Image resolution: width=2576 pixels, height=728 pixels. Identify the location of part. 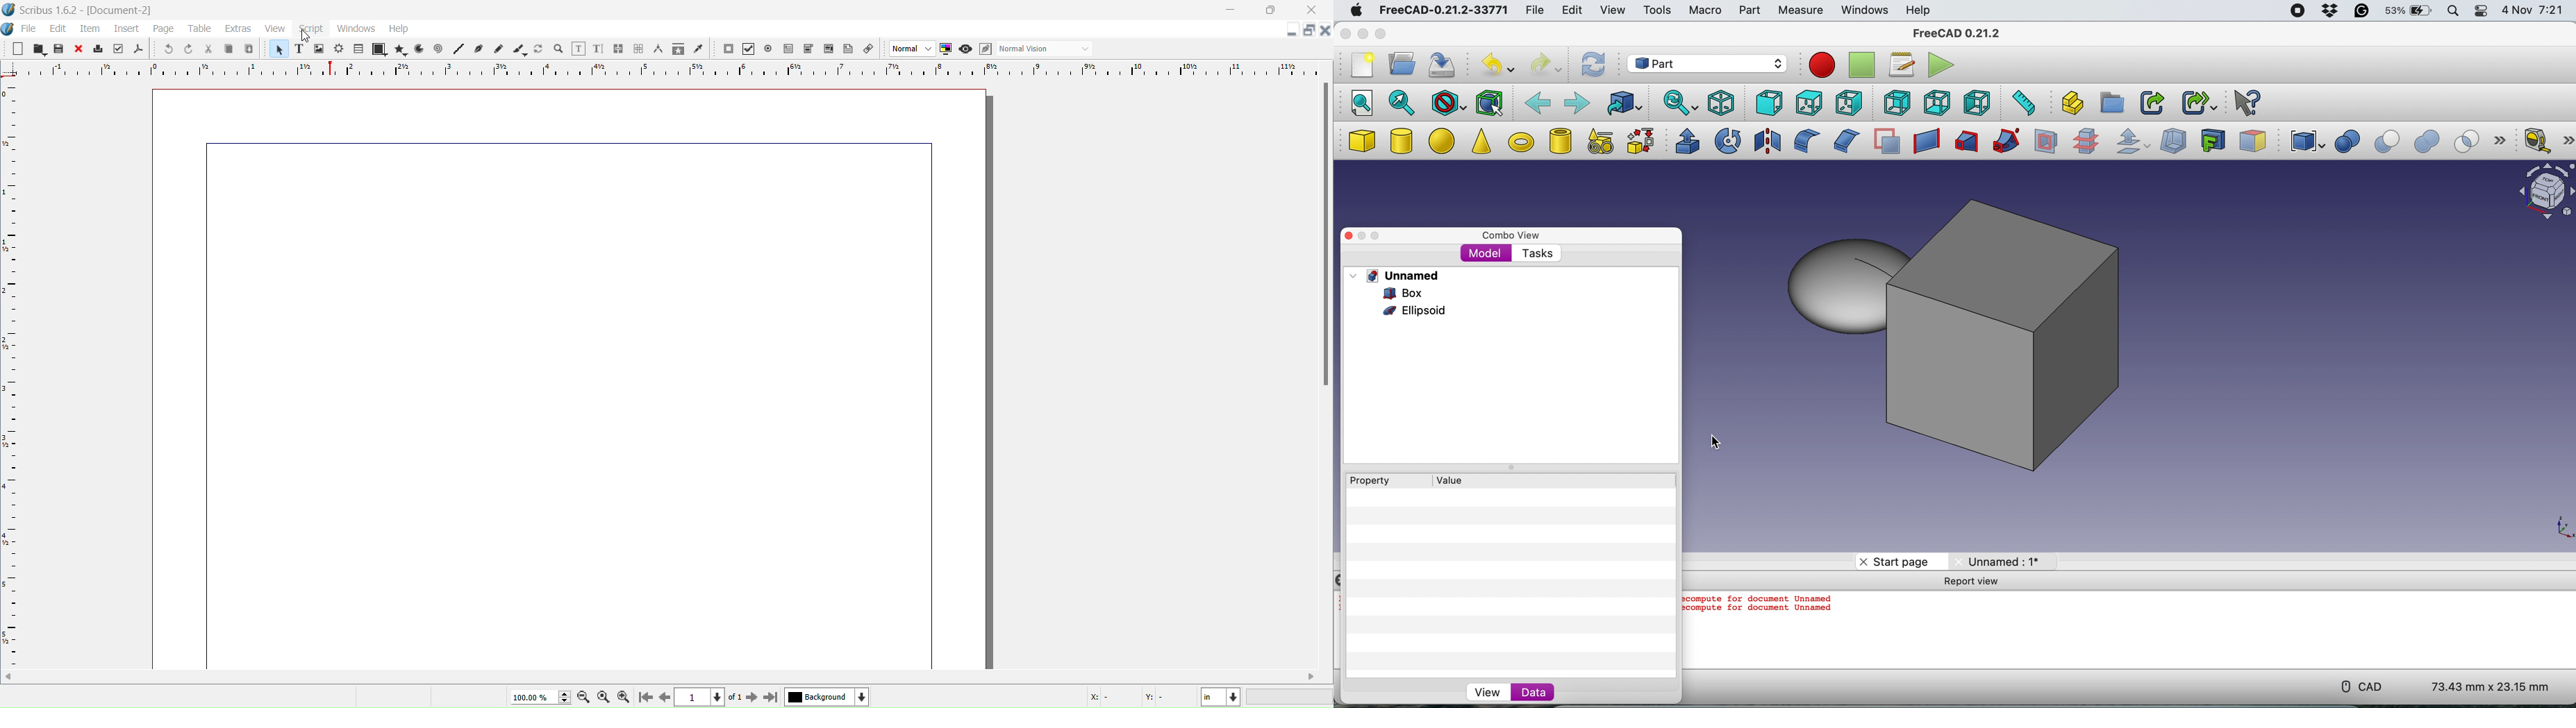
(1749, 12).